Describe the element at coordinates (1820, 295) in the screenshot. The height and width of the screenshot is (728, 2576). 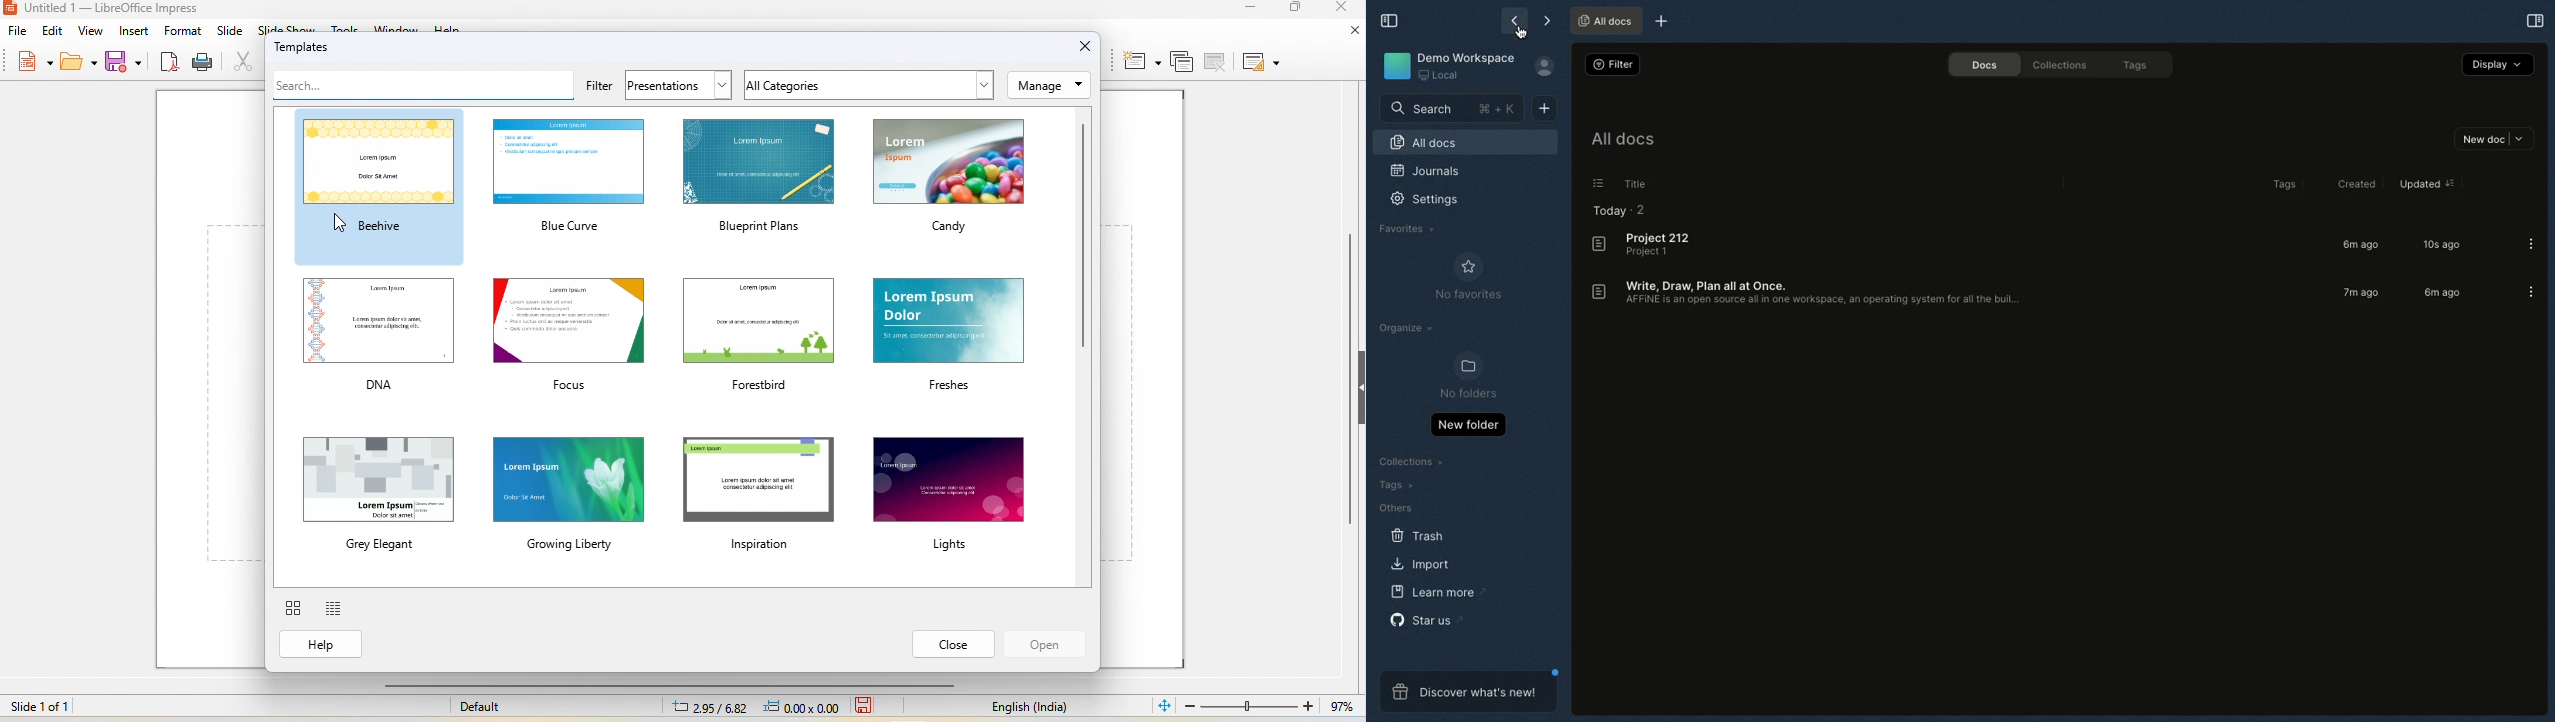
I see `Write, Draw, Plan all at Once.
AFFINE is an open source all in one workspace, an operating system for al the buil` at that location.